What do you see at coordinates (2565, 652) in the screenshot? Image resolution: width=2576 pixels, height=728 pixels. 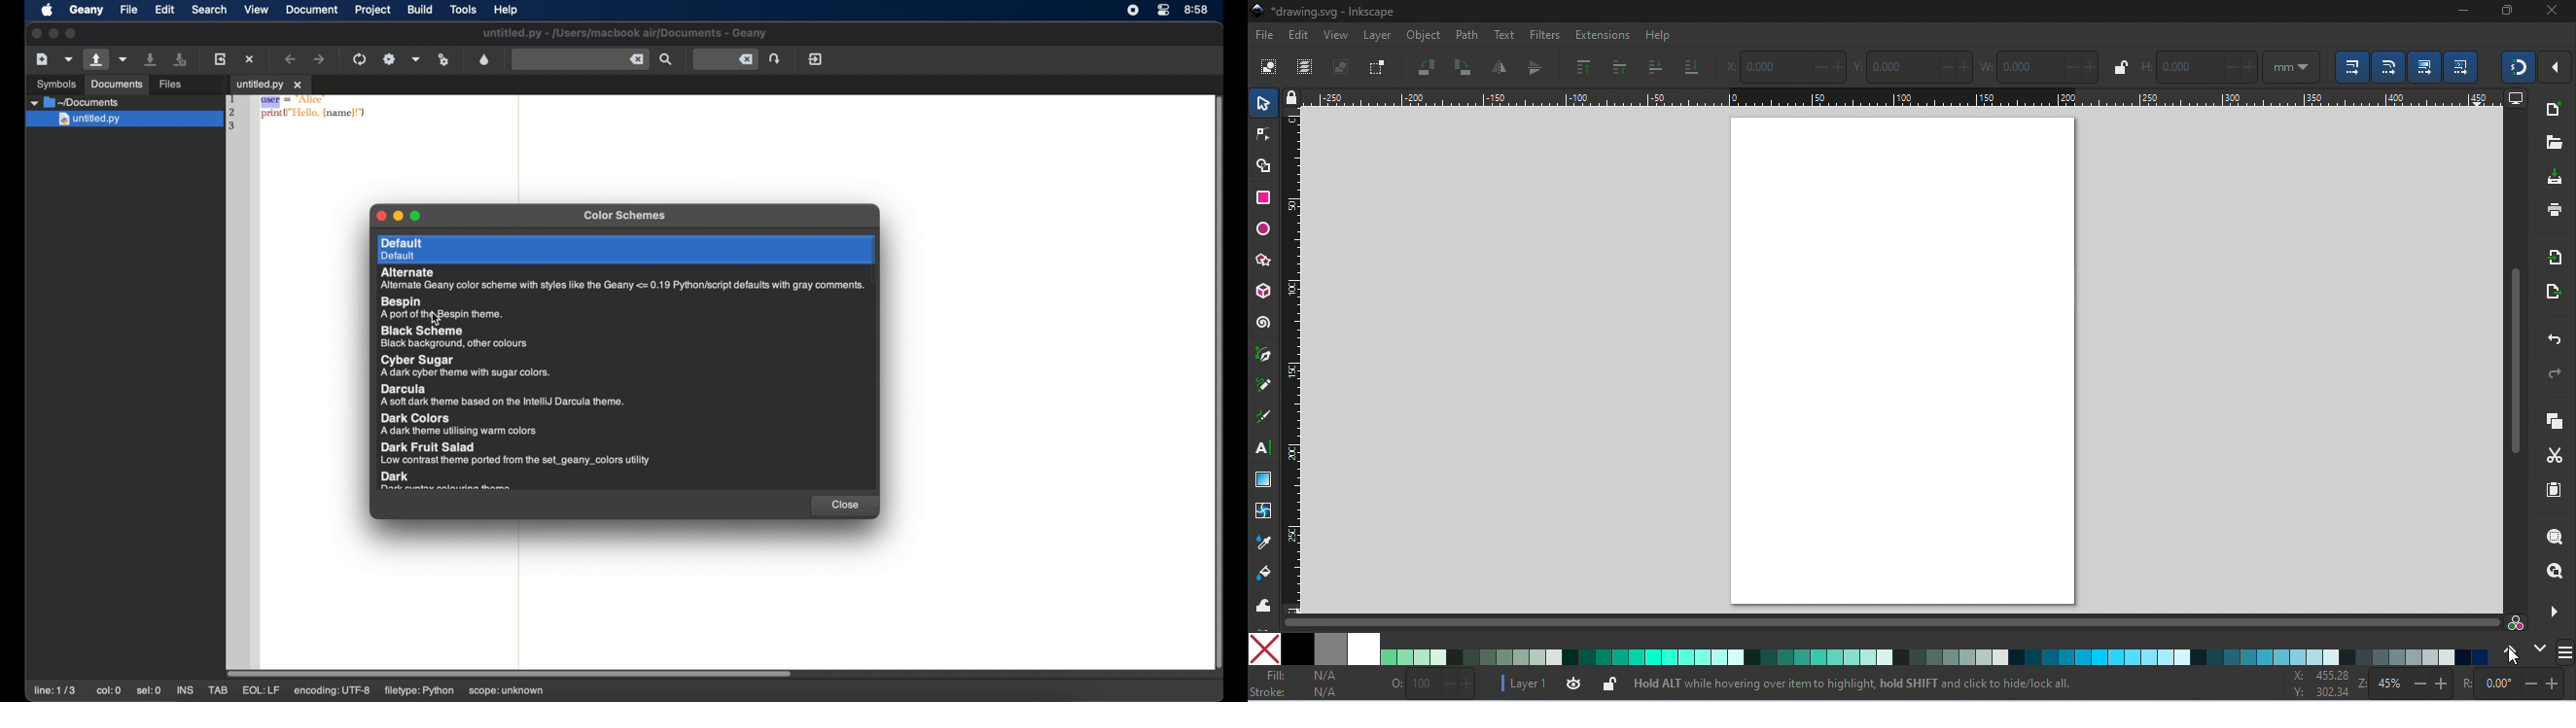 I see `different OS options` at bounding box center [2565, 652].